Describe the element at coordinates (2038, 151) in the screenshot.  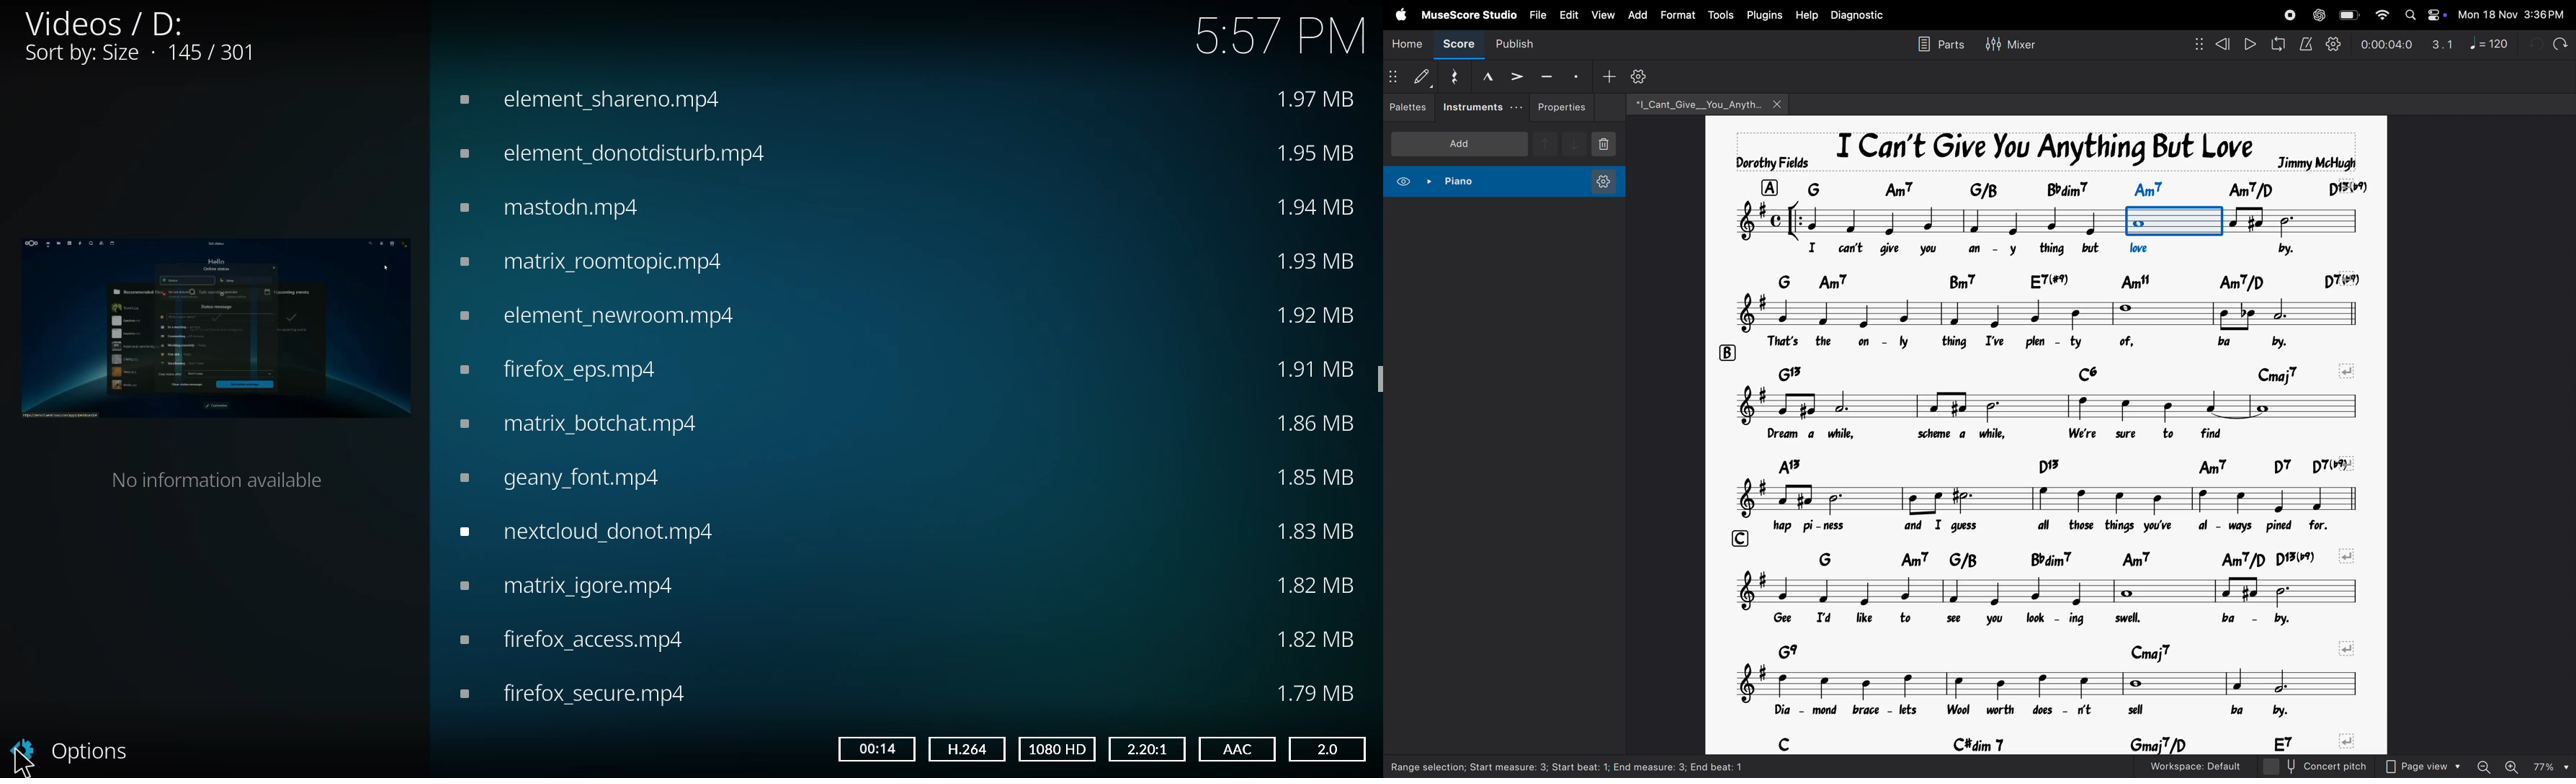
I see `song title` at that location.